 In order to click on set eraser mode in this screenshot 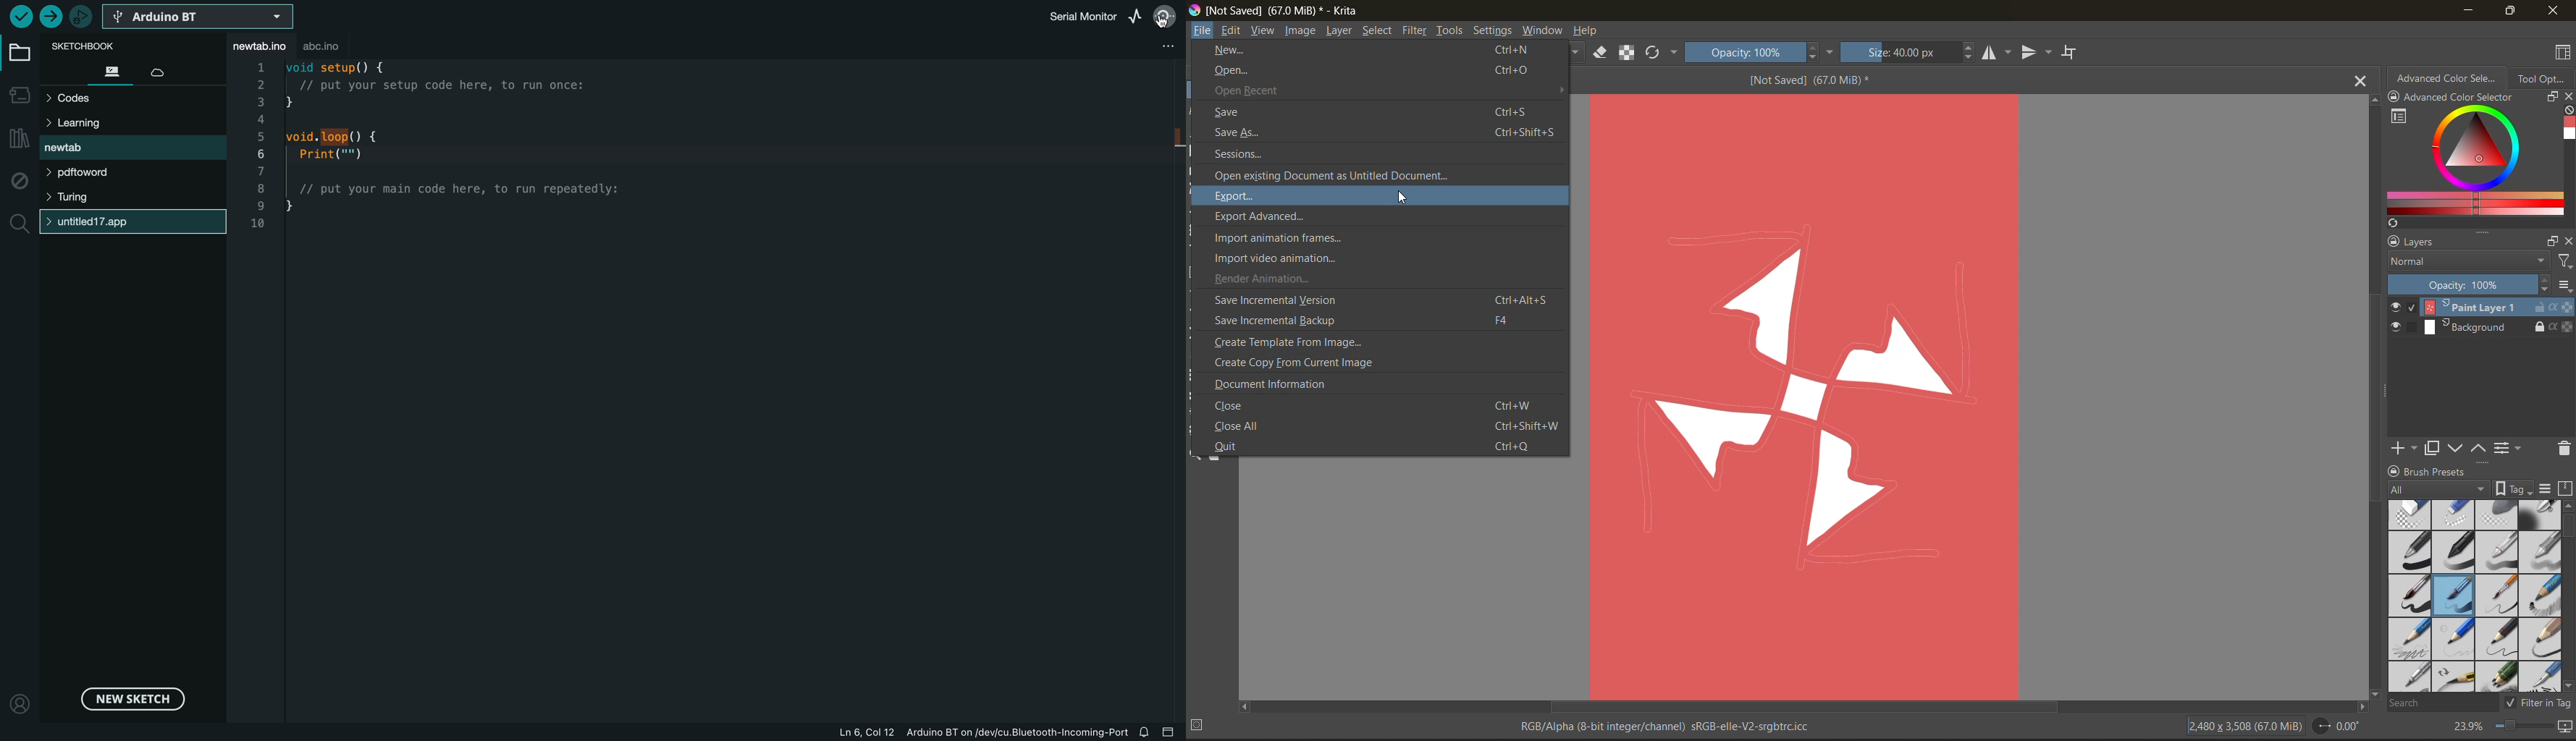, I will do `click(1599, 54)`.